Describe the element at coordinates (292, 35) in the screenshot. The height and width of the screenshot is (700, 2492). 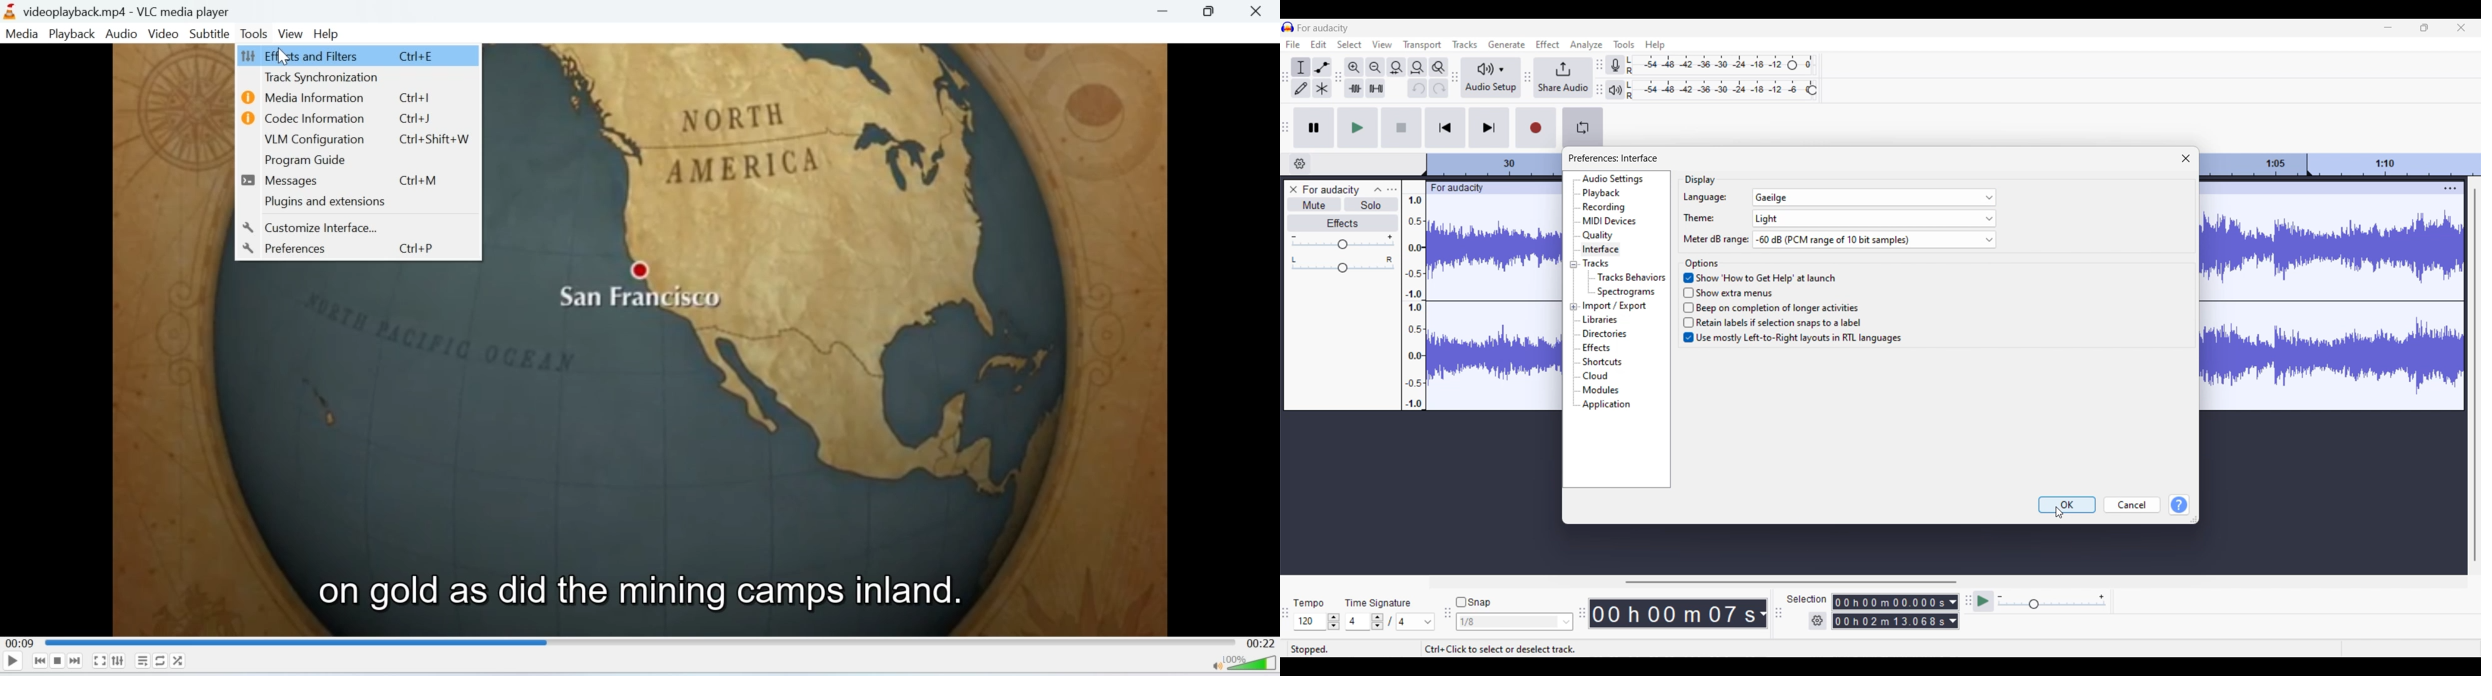
I see `View` at that location.